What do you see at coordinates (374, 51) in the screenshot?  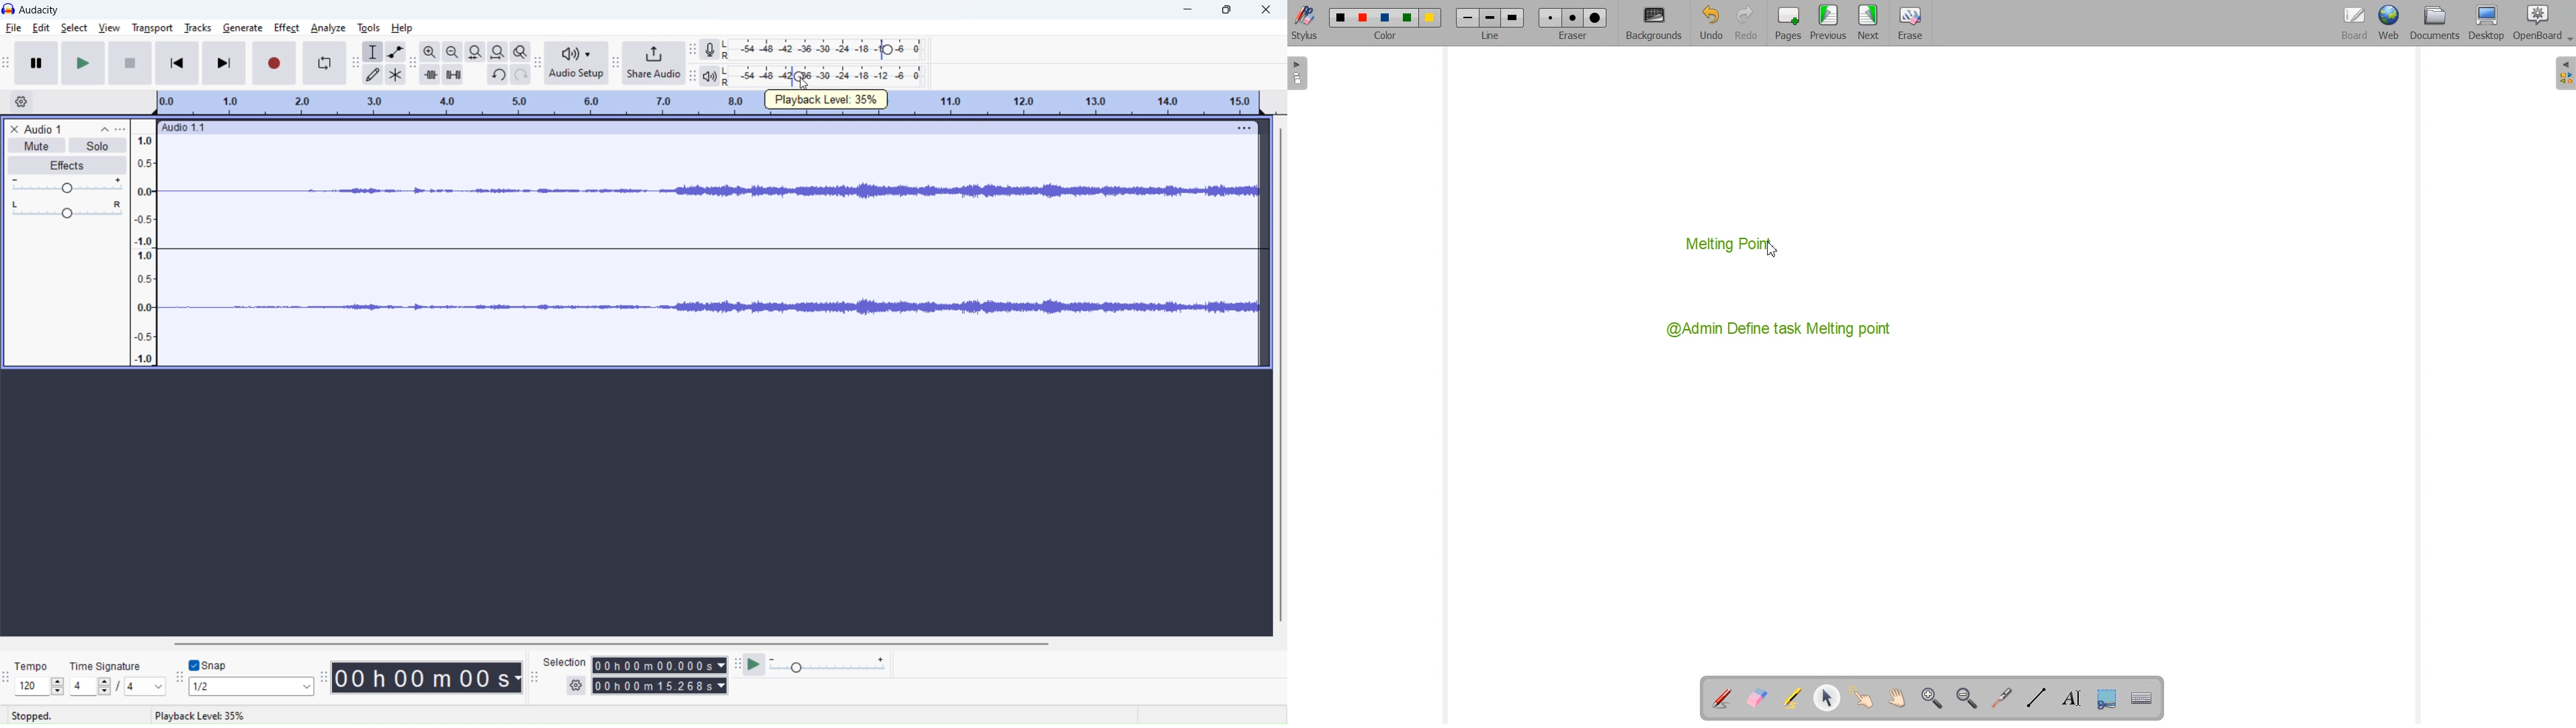 I see `selection tool` at bounding box center [374, 51].